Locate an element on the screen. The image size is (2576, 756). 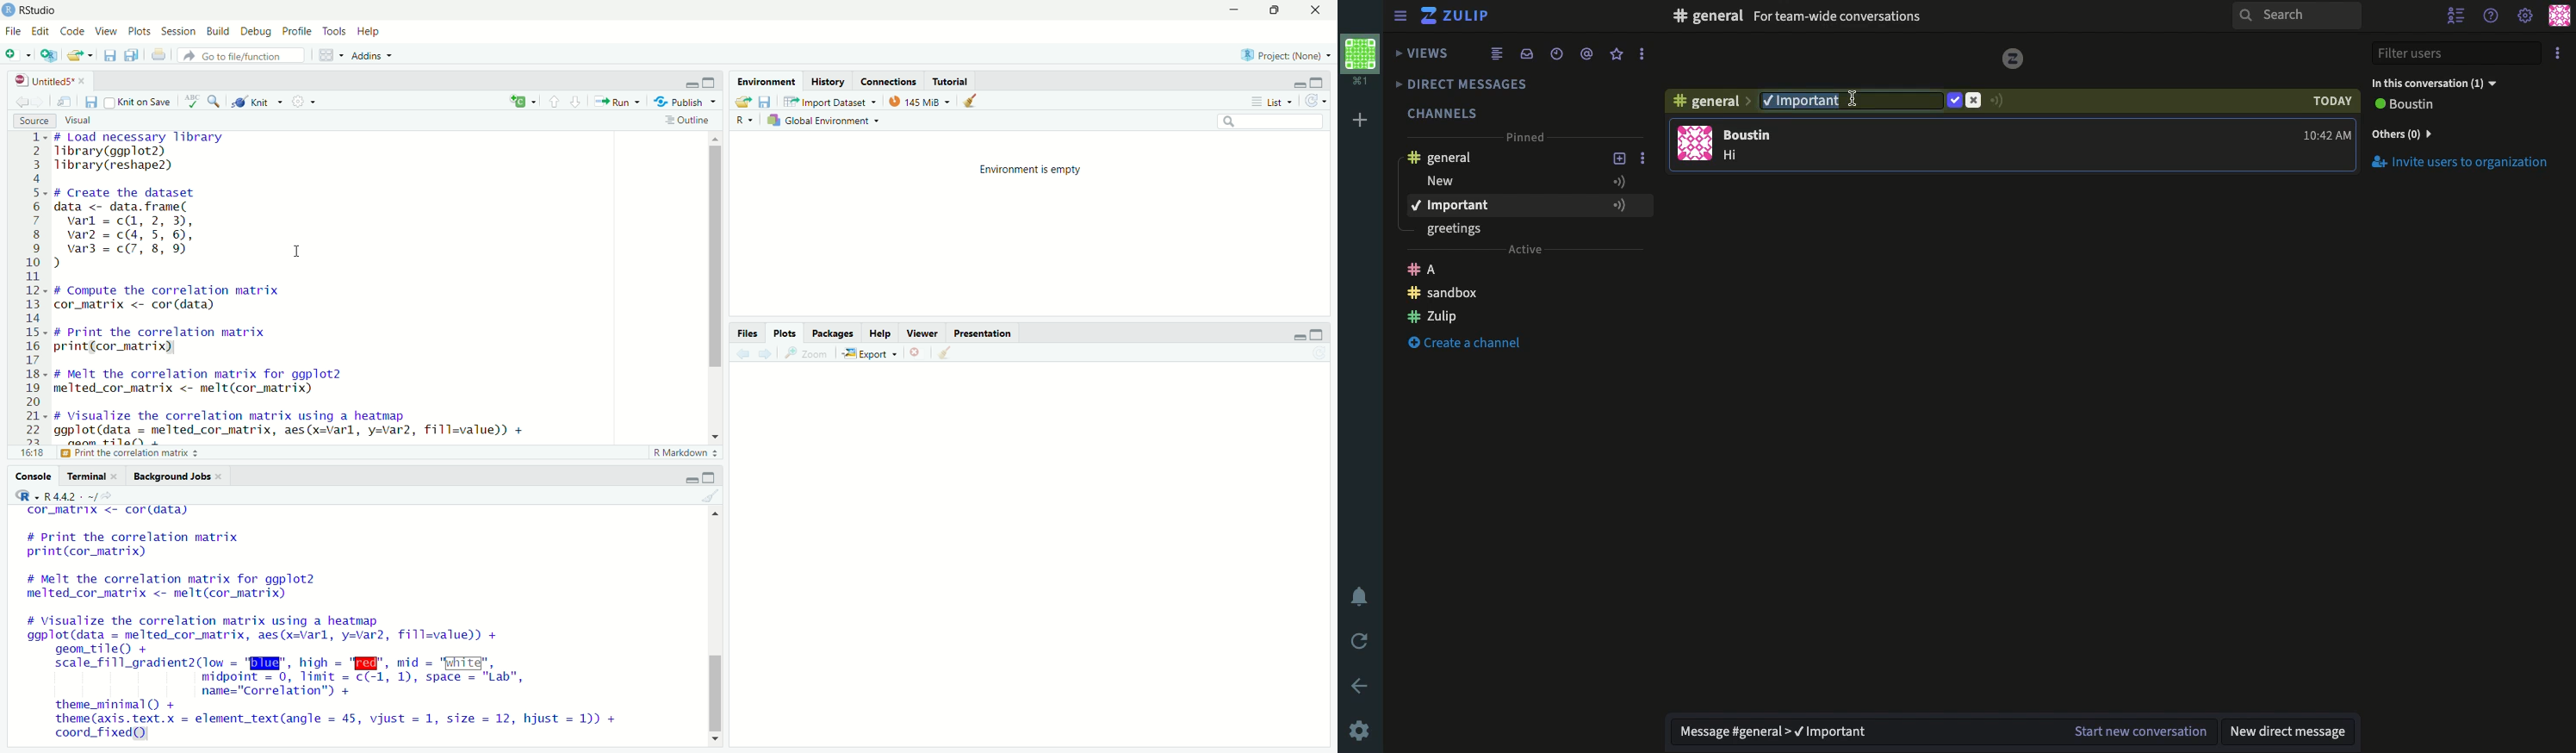
tutorial is located at coordinates (952, 80).